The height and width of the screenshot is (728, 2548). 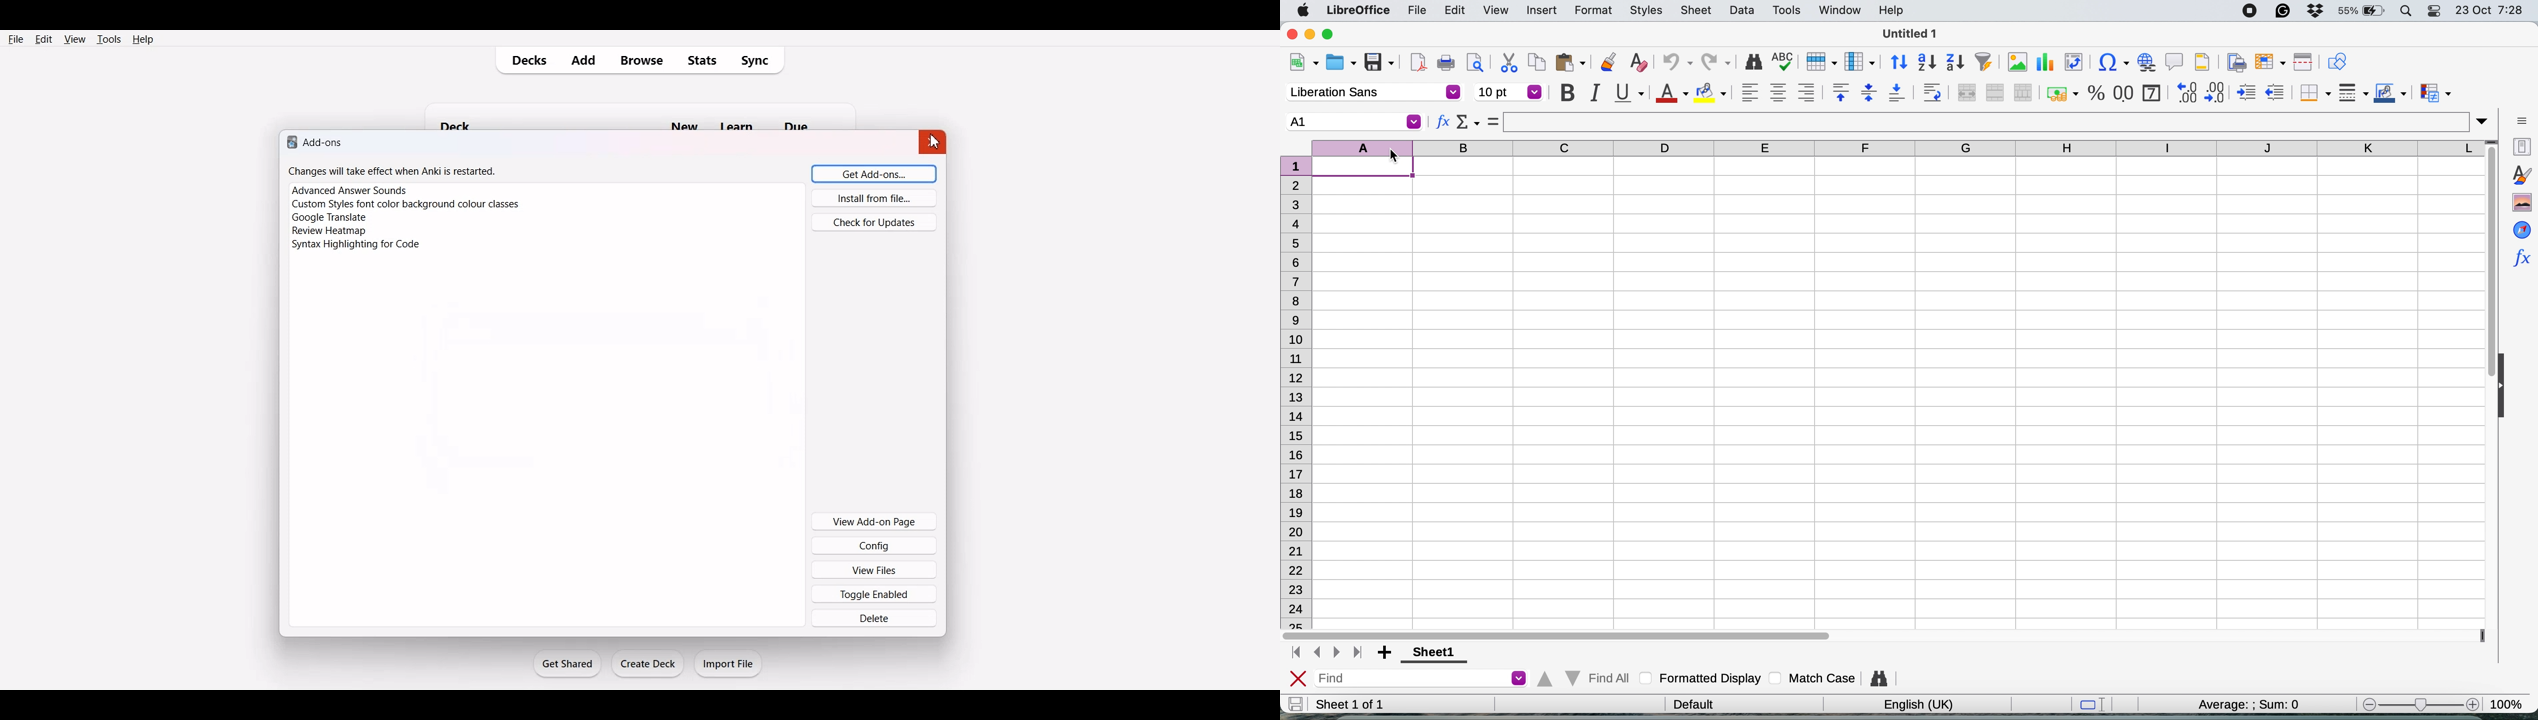 I want to click on edit, so click(x=1455, y=11).